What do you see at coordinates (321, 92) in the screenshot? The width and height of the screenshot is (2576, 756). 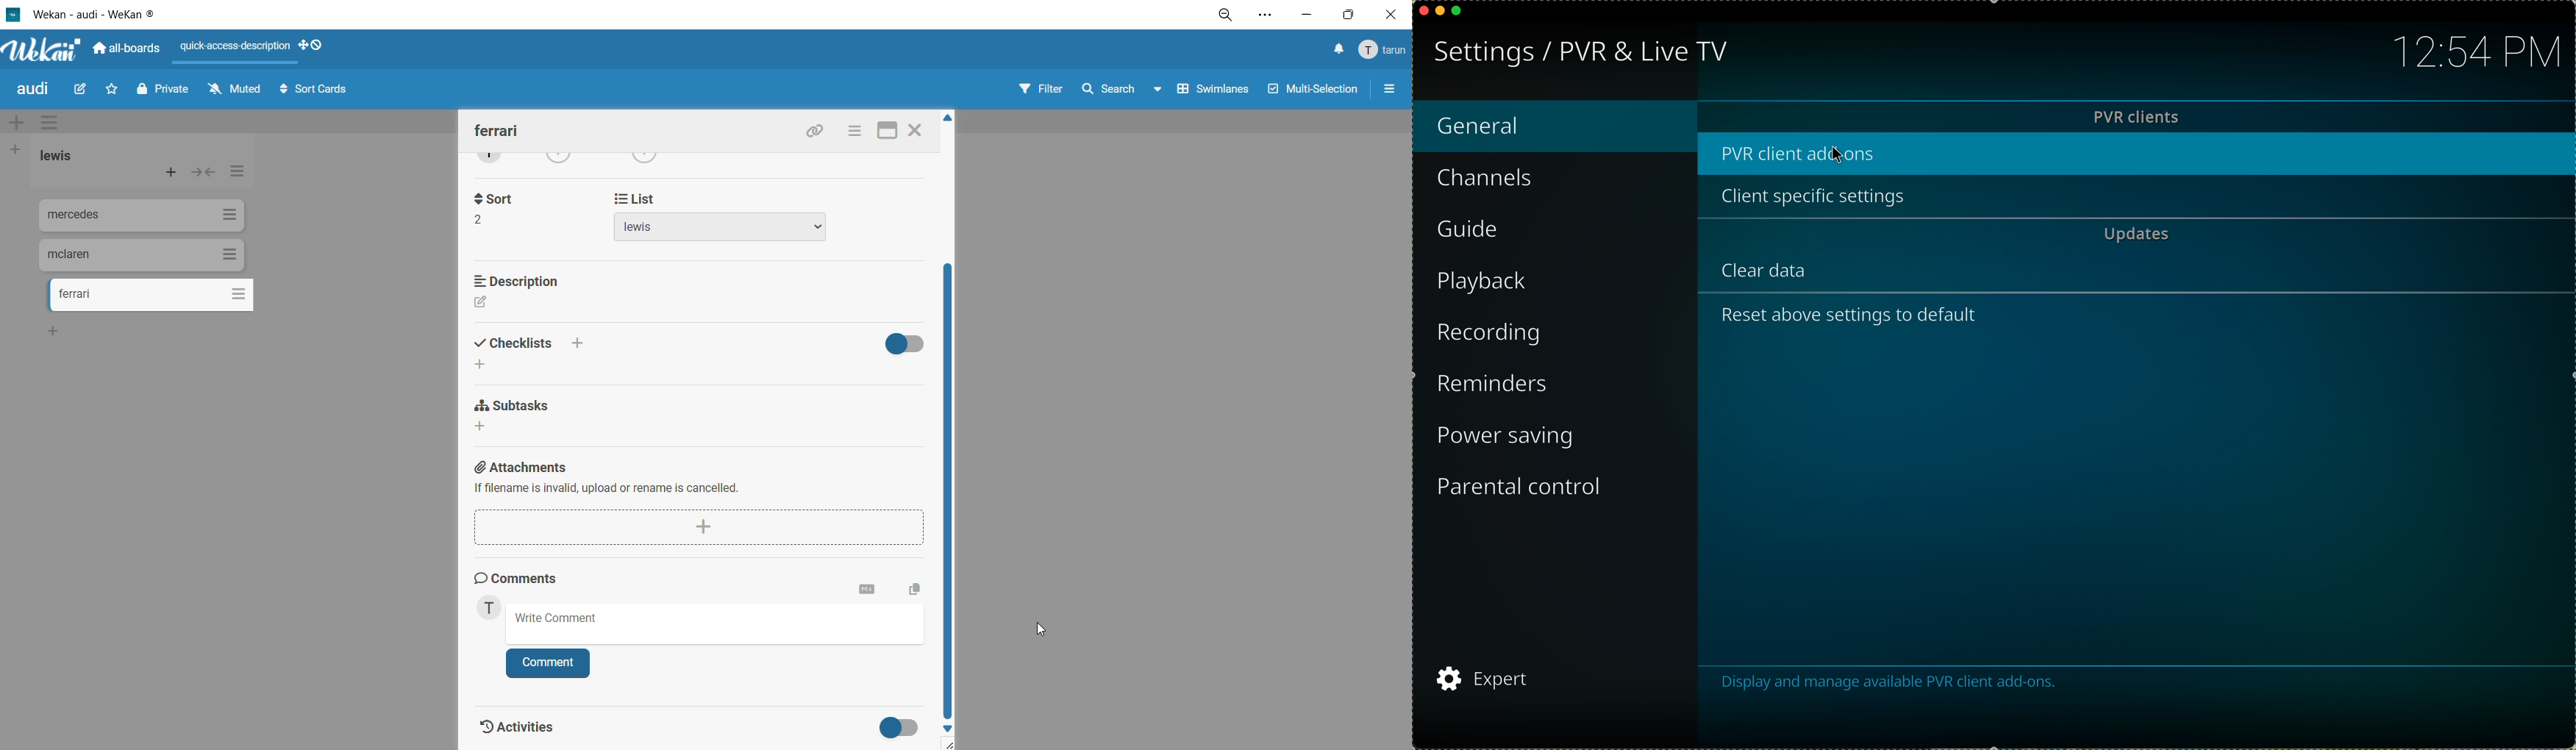 I see `sort cards` at bounding box center [321, 92].